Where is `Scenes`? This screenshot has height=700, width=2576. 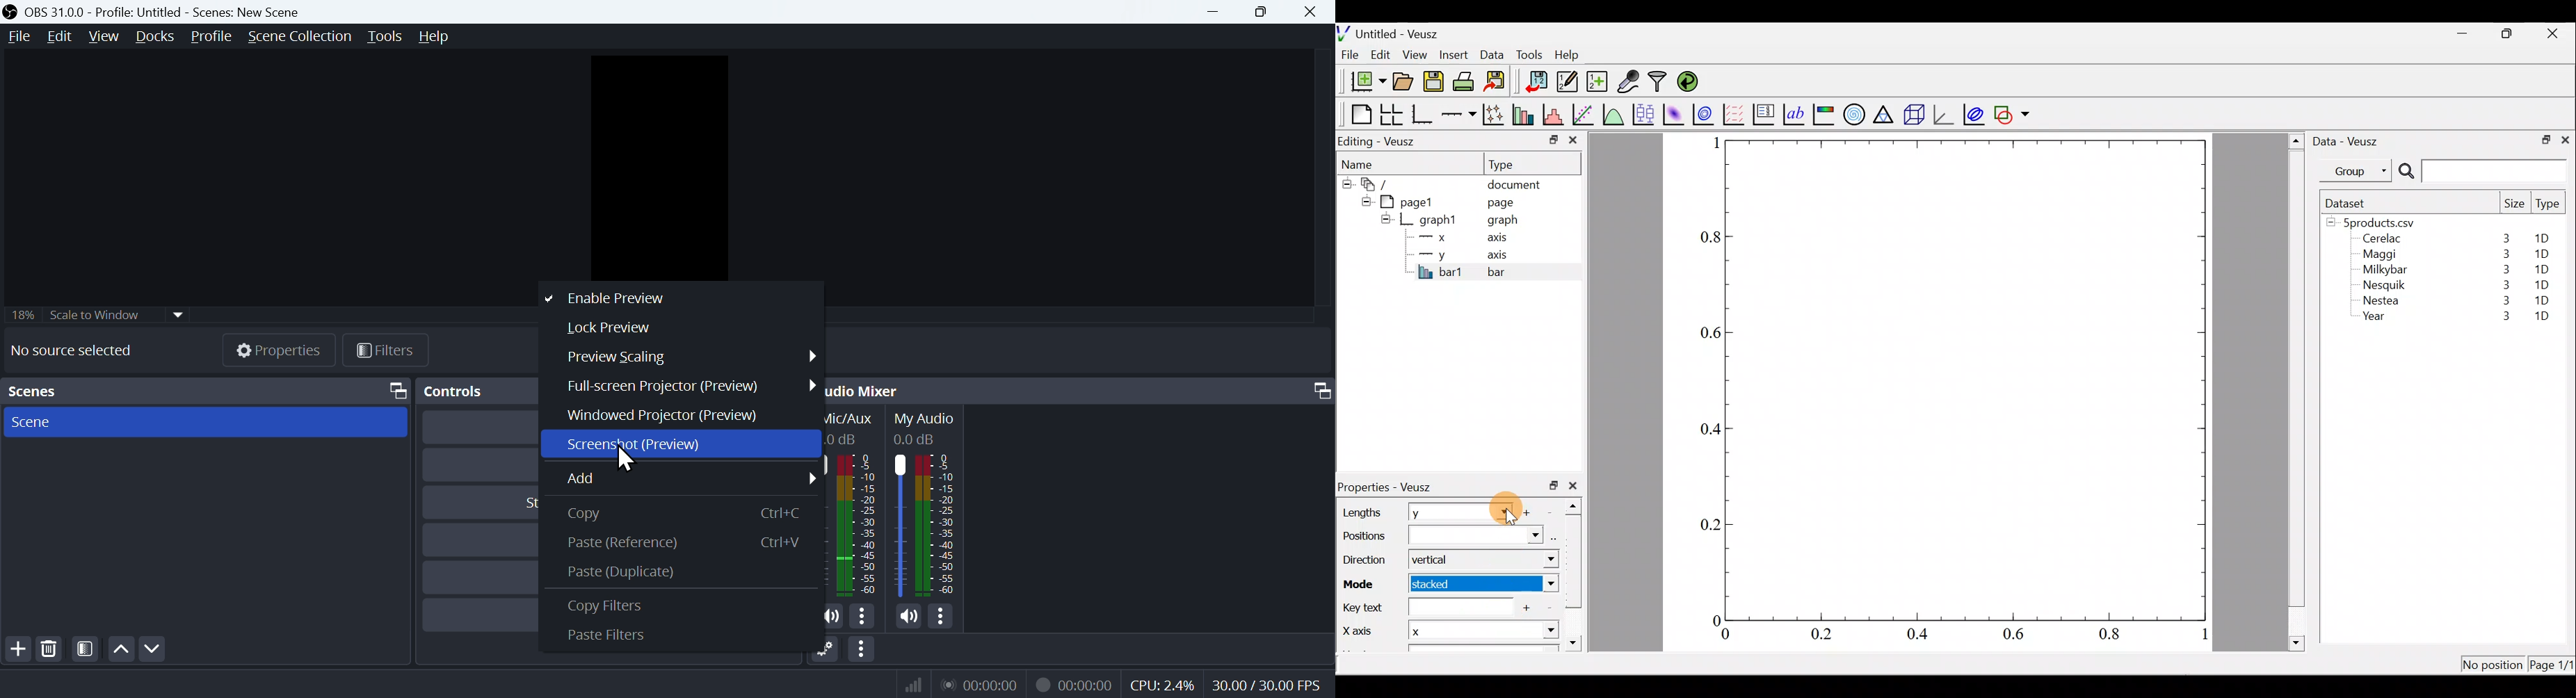 Scenes is located at coordinates (51, 391).